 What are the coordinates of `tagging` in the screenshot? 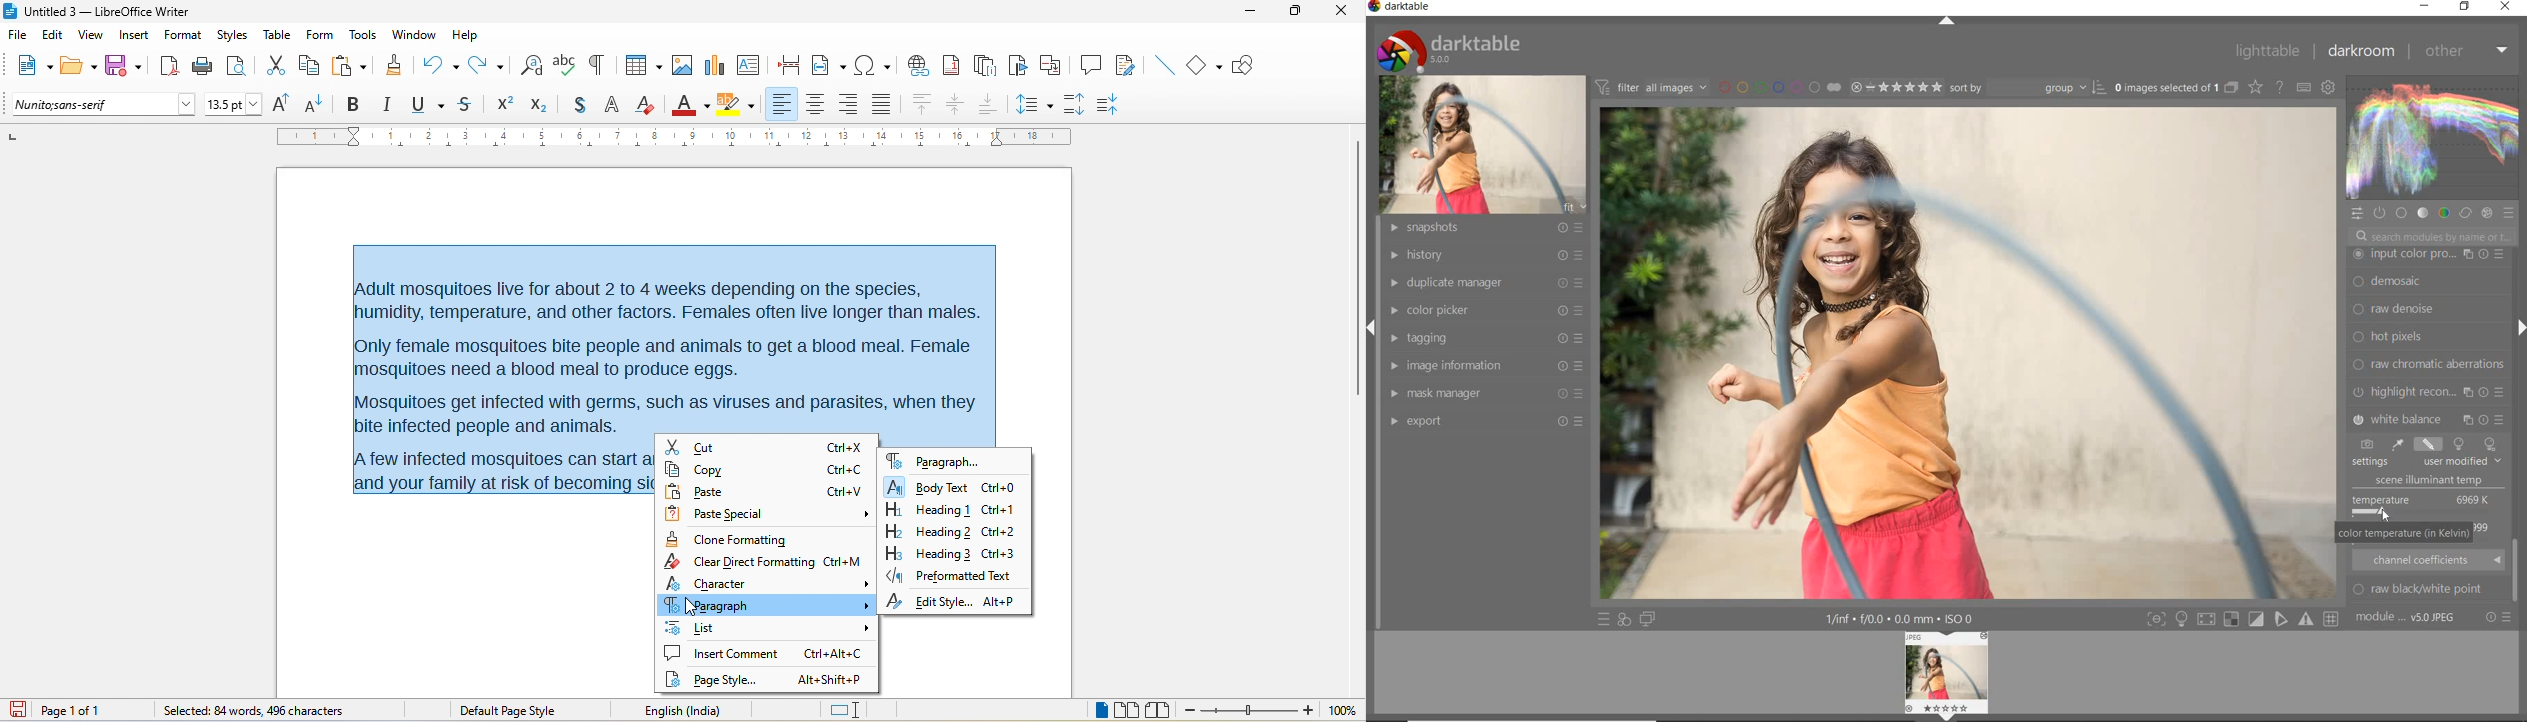 It's located at (1485, 339).